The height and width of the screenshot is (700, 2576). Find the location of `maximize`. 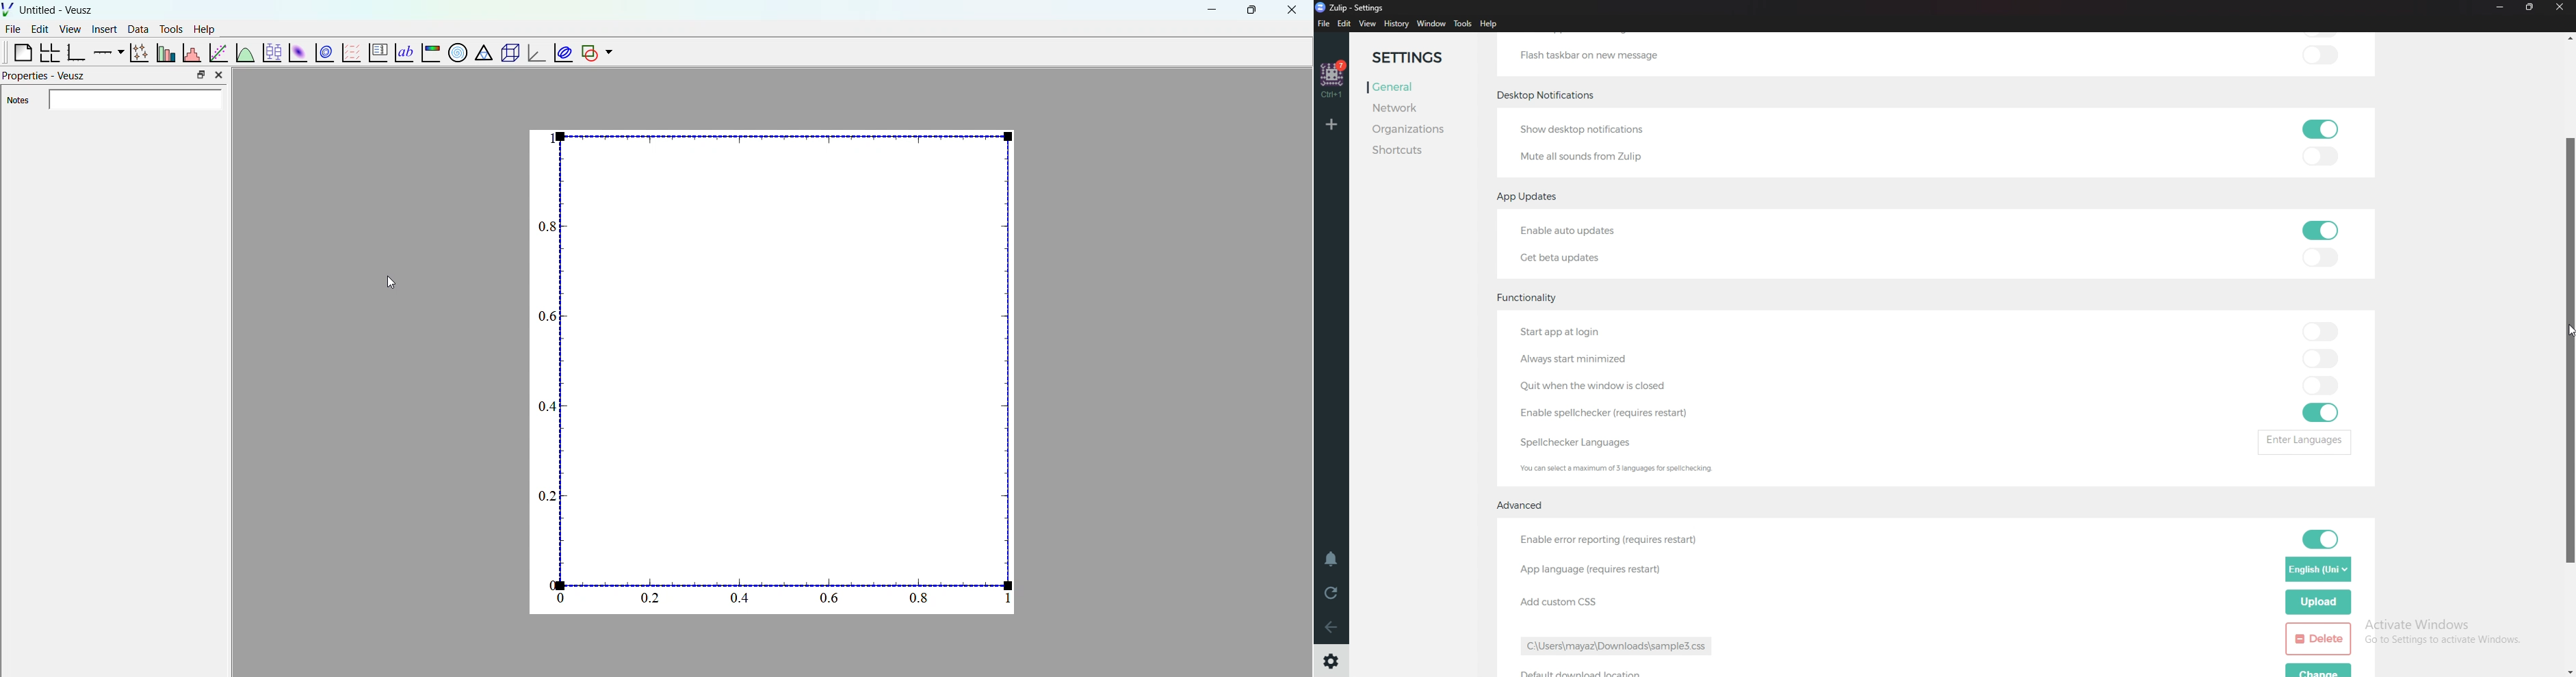

maximize is located at coordinates (1250, 9).